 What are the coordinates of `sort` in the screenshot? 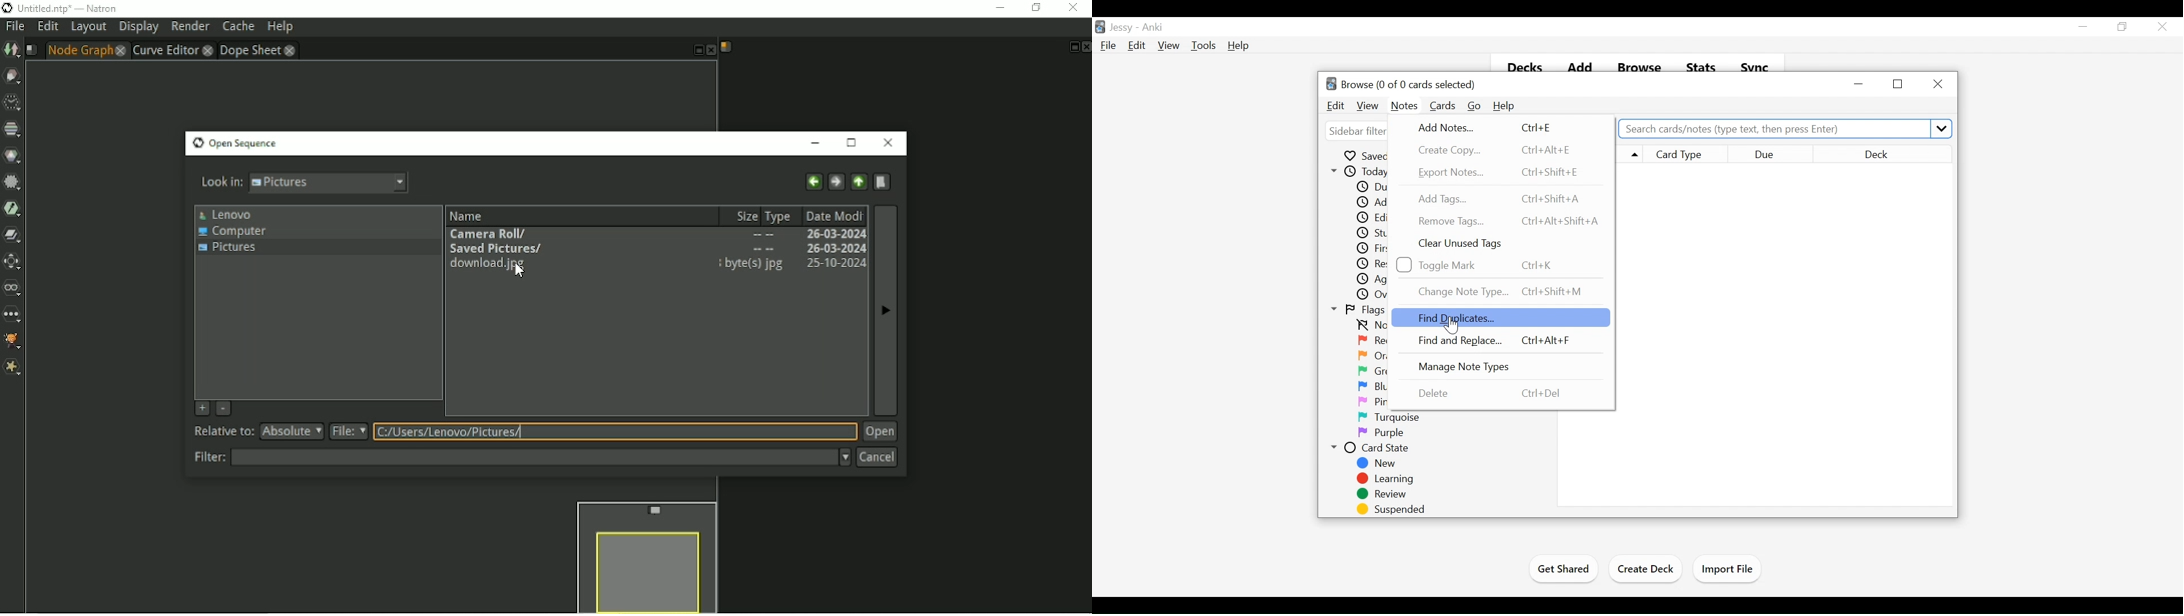 It's located at (1629, 155).